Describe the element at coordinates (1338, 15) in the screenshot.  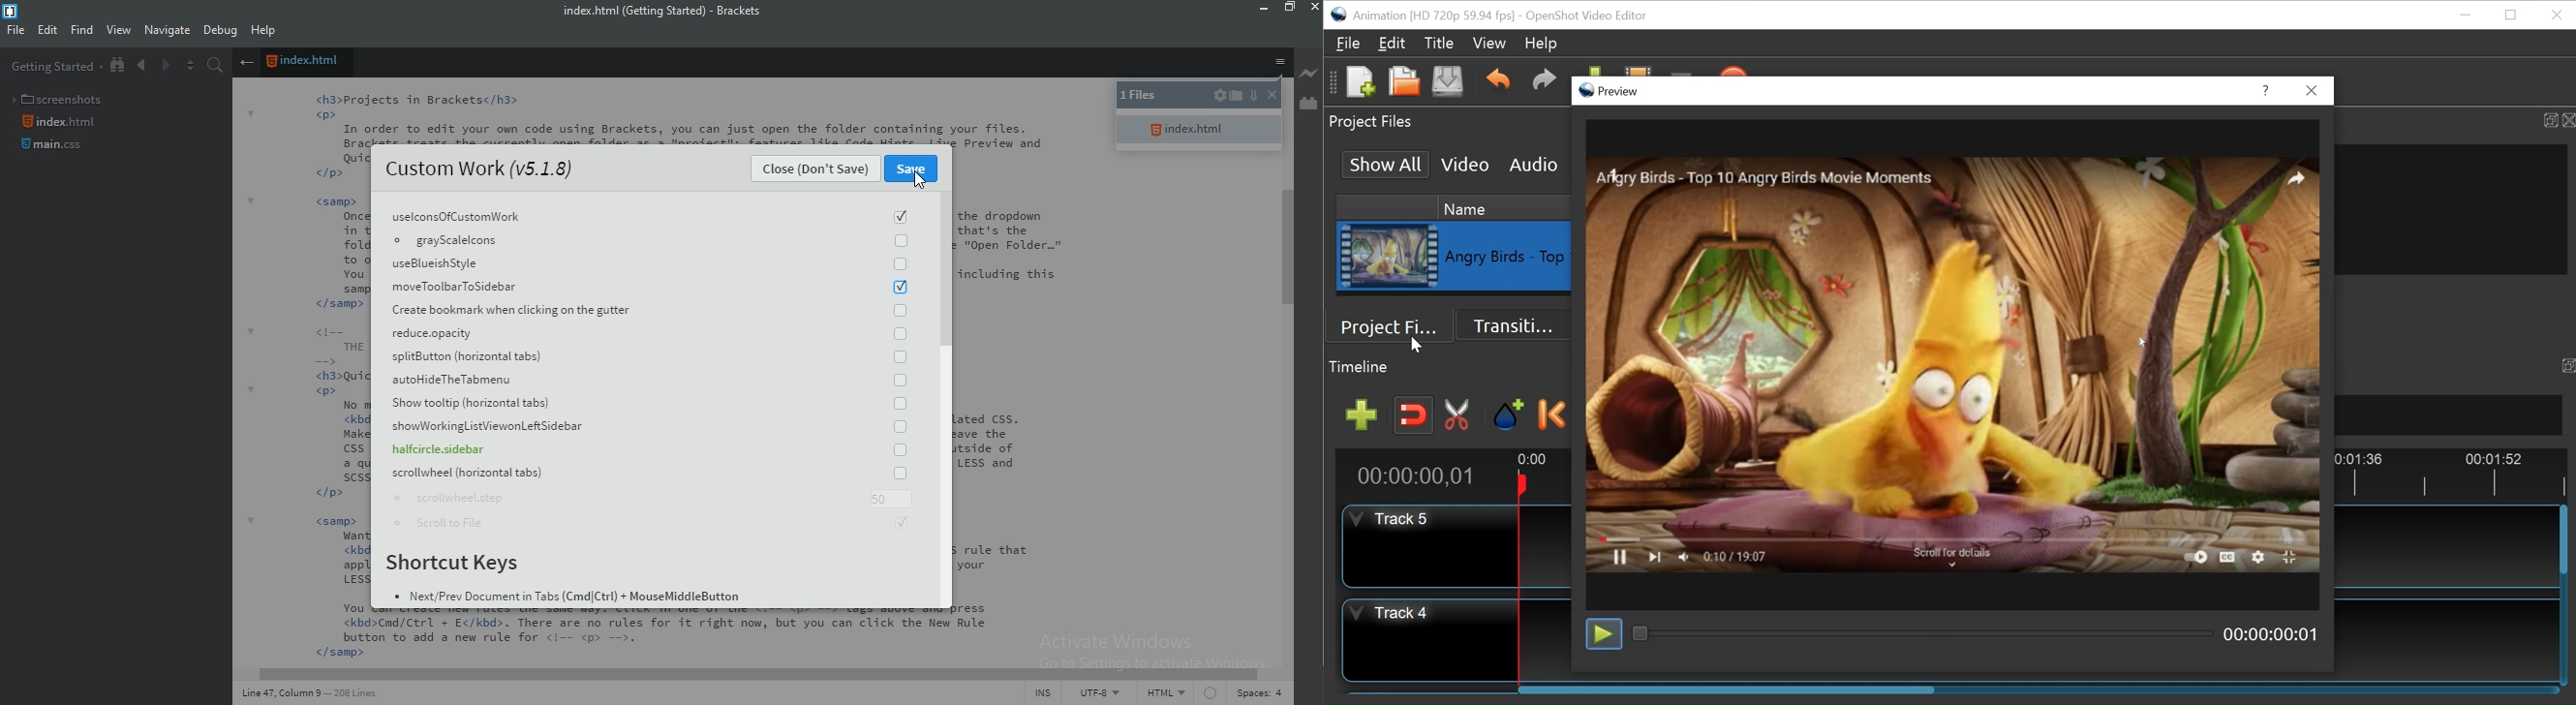
I see `OpenShot Desktop Icon` at that location.